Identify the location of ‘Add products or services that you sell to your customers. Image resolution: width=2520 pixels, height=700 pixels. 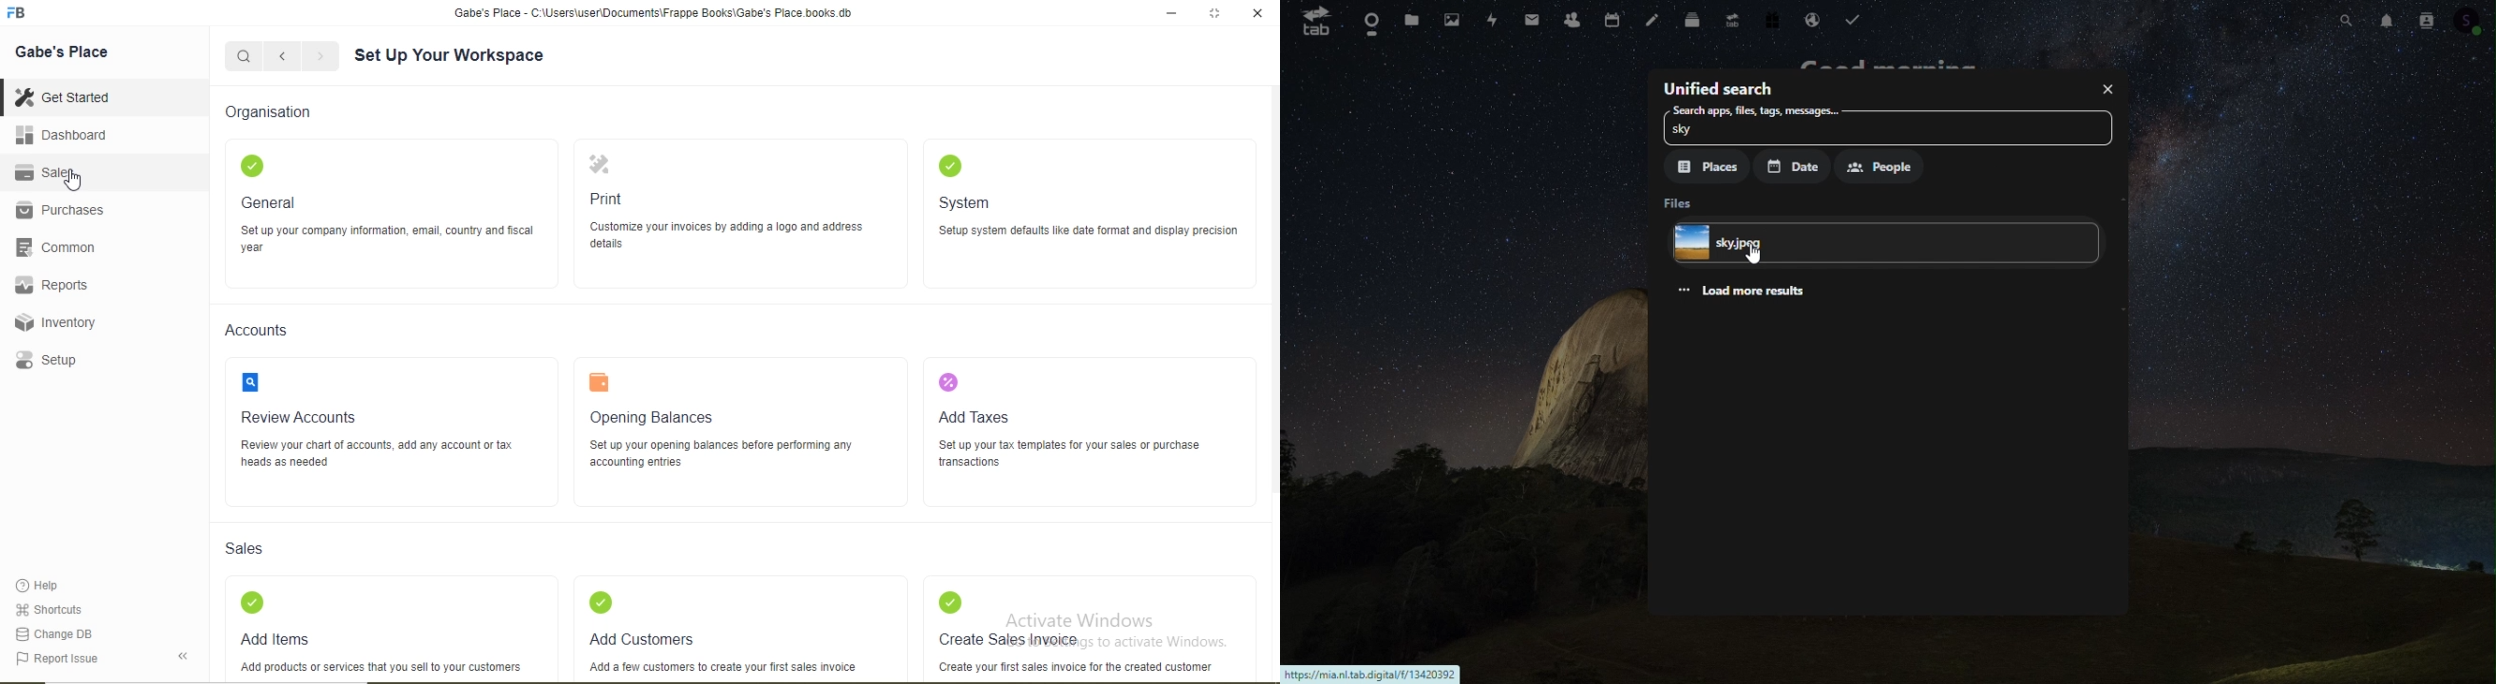
(391, 668).